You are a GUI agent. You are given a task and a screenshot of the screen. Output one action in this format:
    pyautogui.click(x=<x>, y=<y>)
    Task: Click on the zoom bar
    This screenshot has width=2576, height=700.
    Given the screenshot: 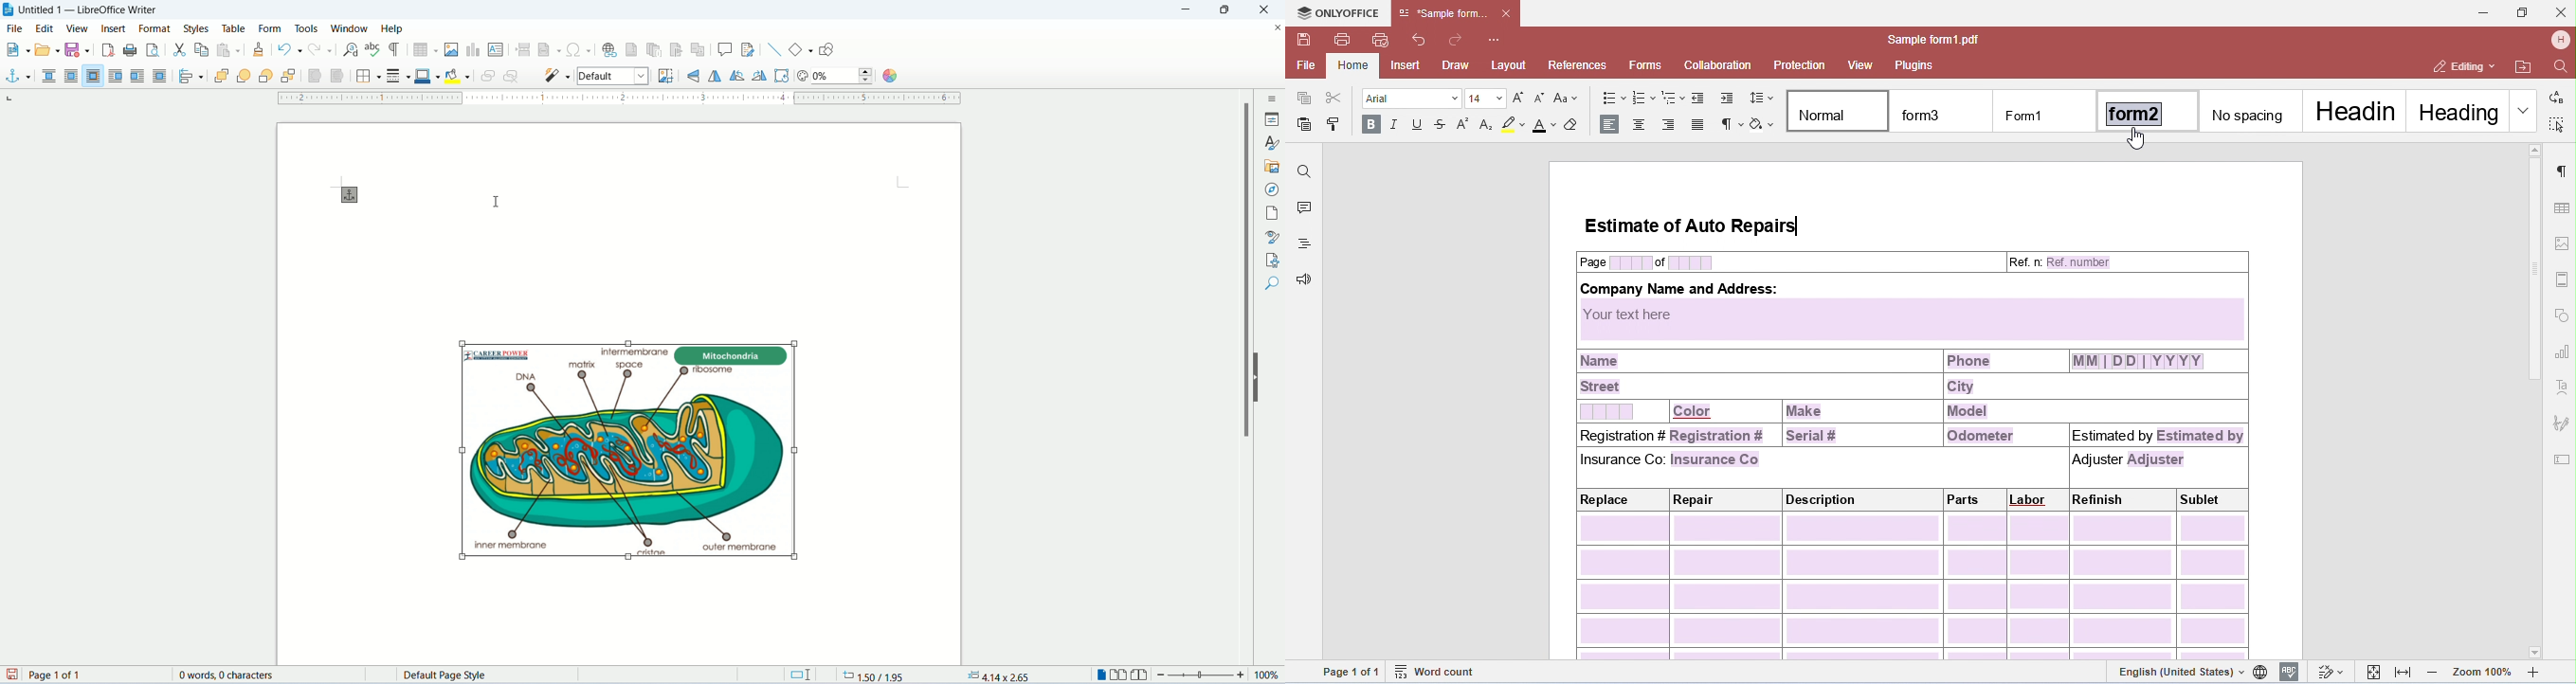 What is the action you would take?
    pyautogui.click(x=1202, y=675)
    